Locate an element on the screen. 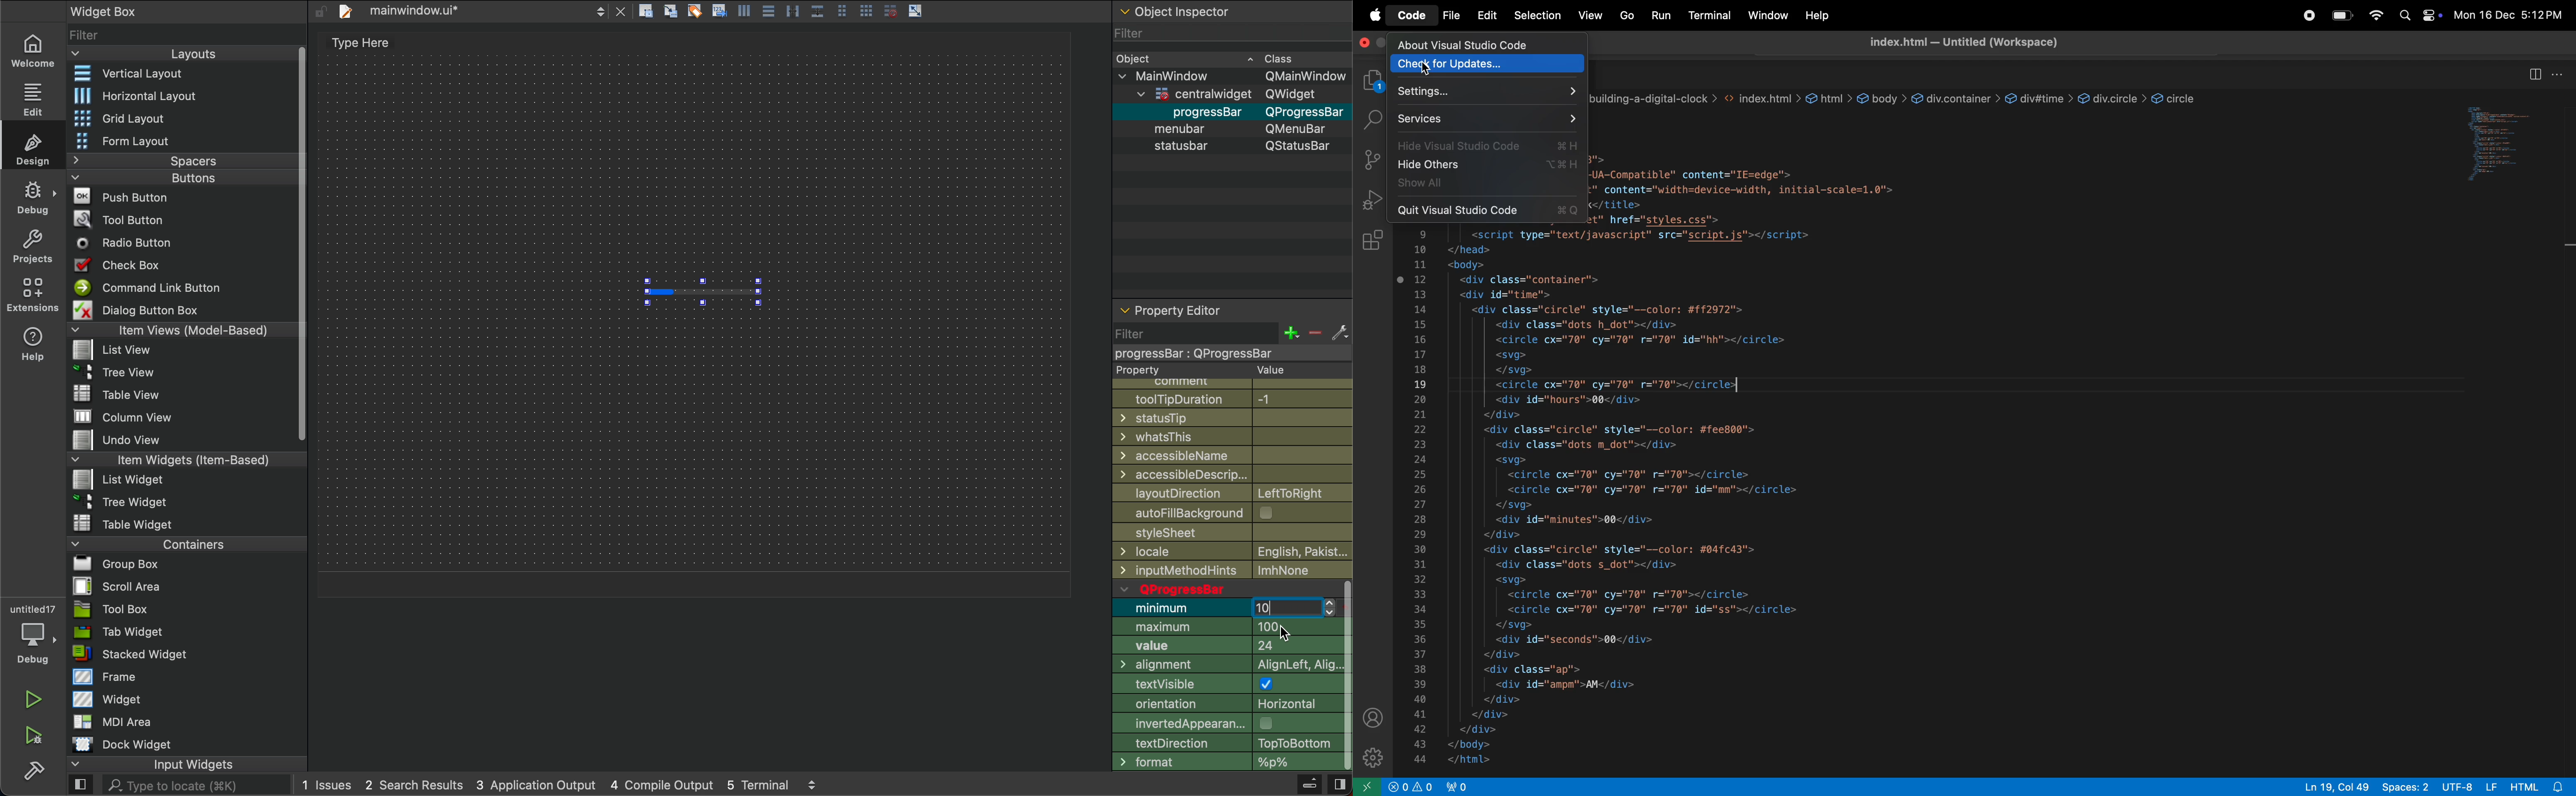 The width and height of the screenshot is (2576, 812). | <svg> is located at coordinates (1511, 356).